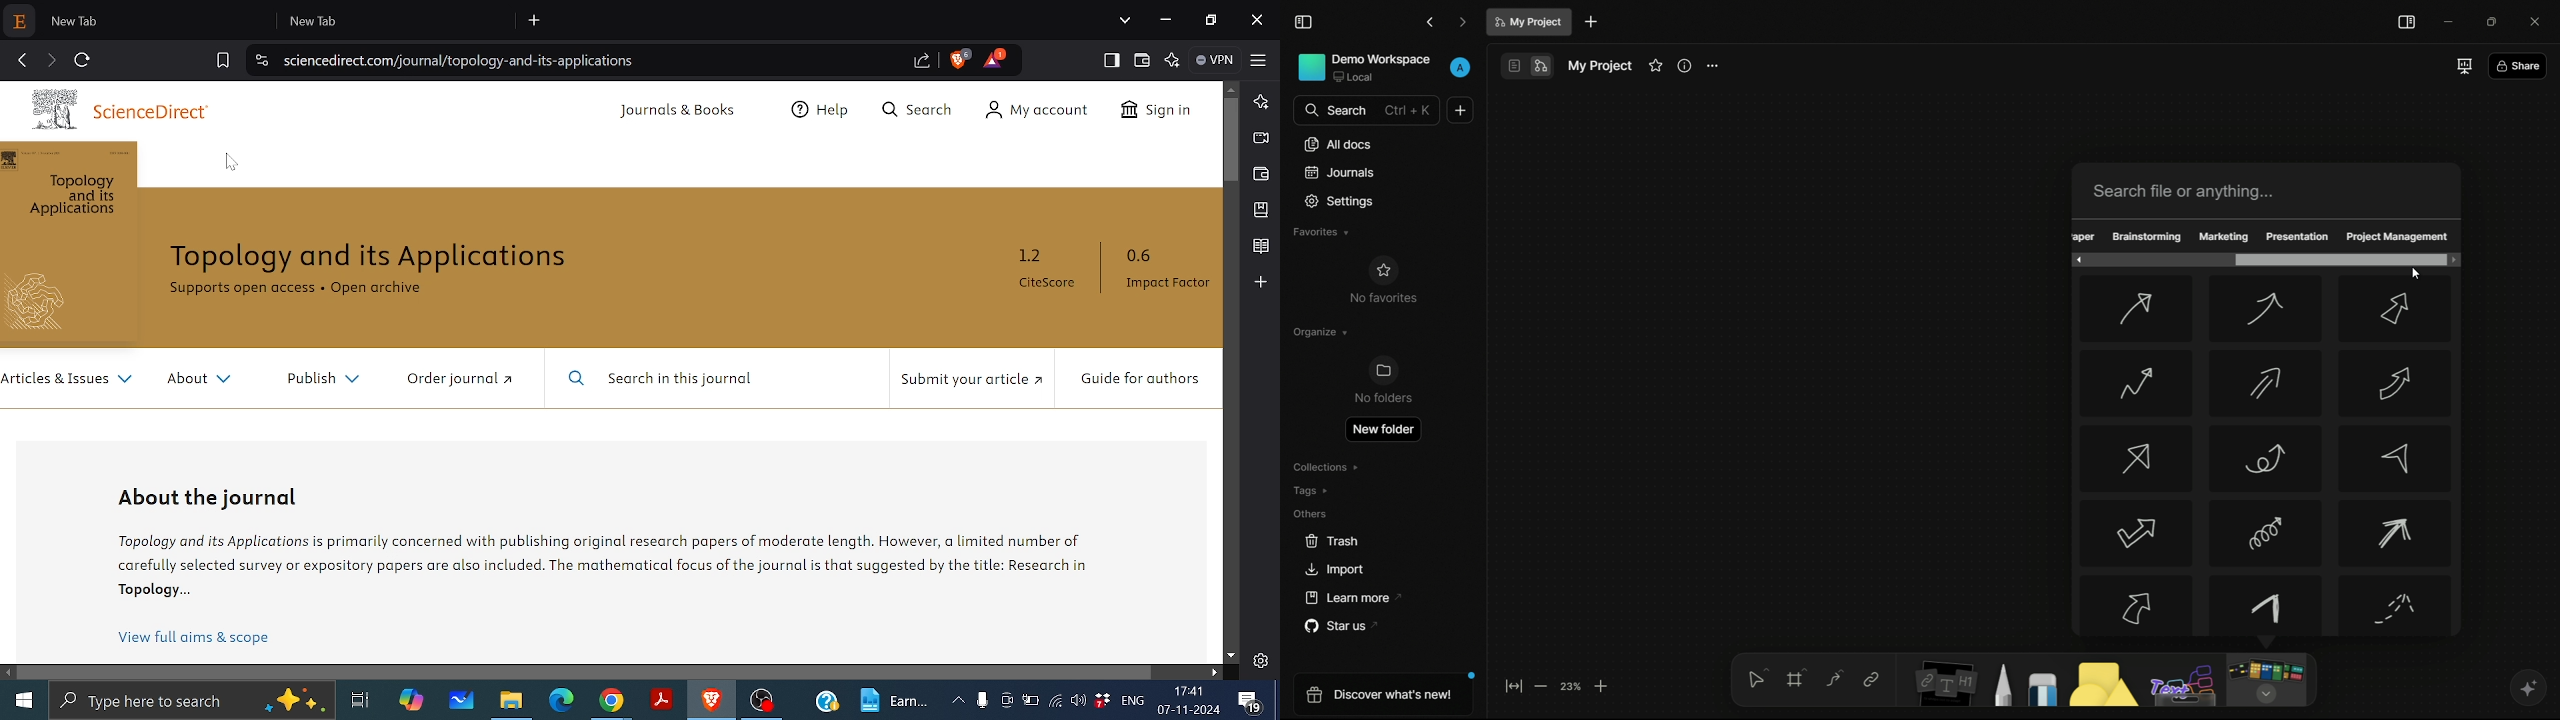 The width and height of the screenshot is (2576, 728). Describe the element at coordinates (1655, 65) in the screenshot. I see `favorites` at that location.